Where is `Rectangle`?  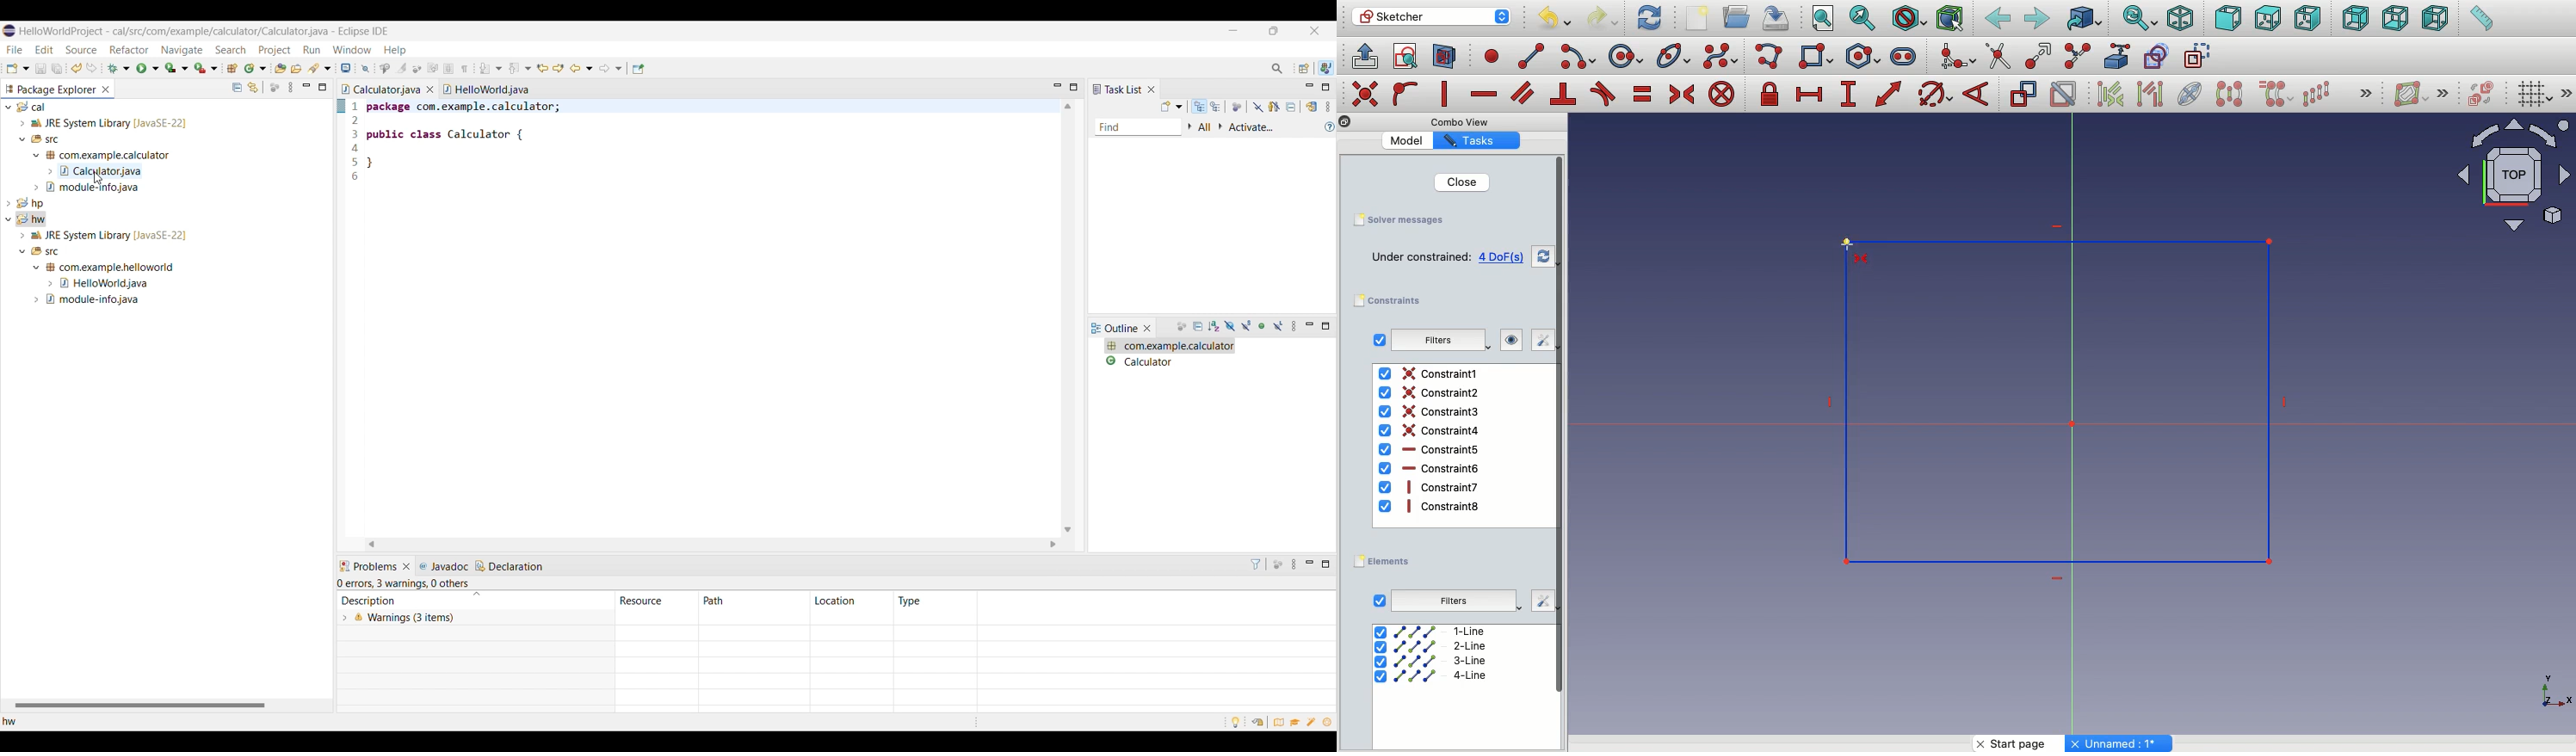
Rectangle is located at coordinates (1819, 59).